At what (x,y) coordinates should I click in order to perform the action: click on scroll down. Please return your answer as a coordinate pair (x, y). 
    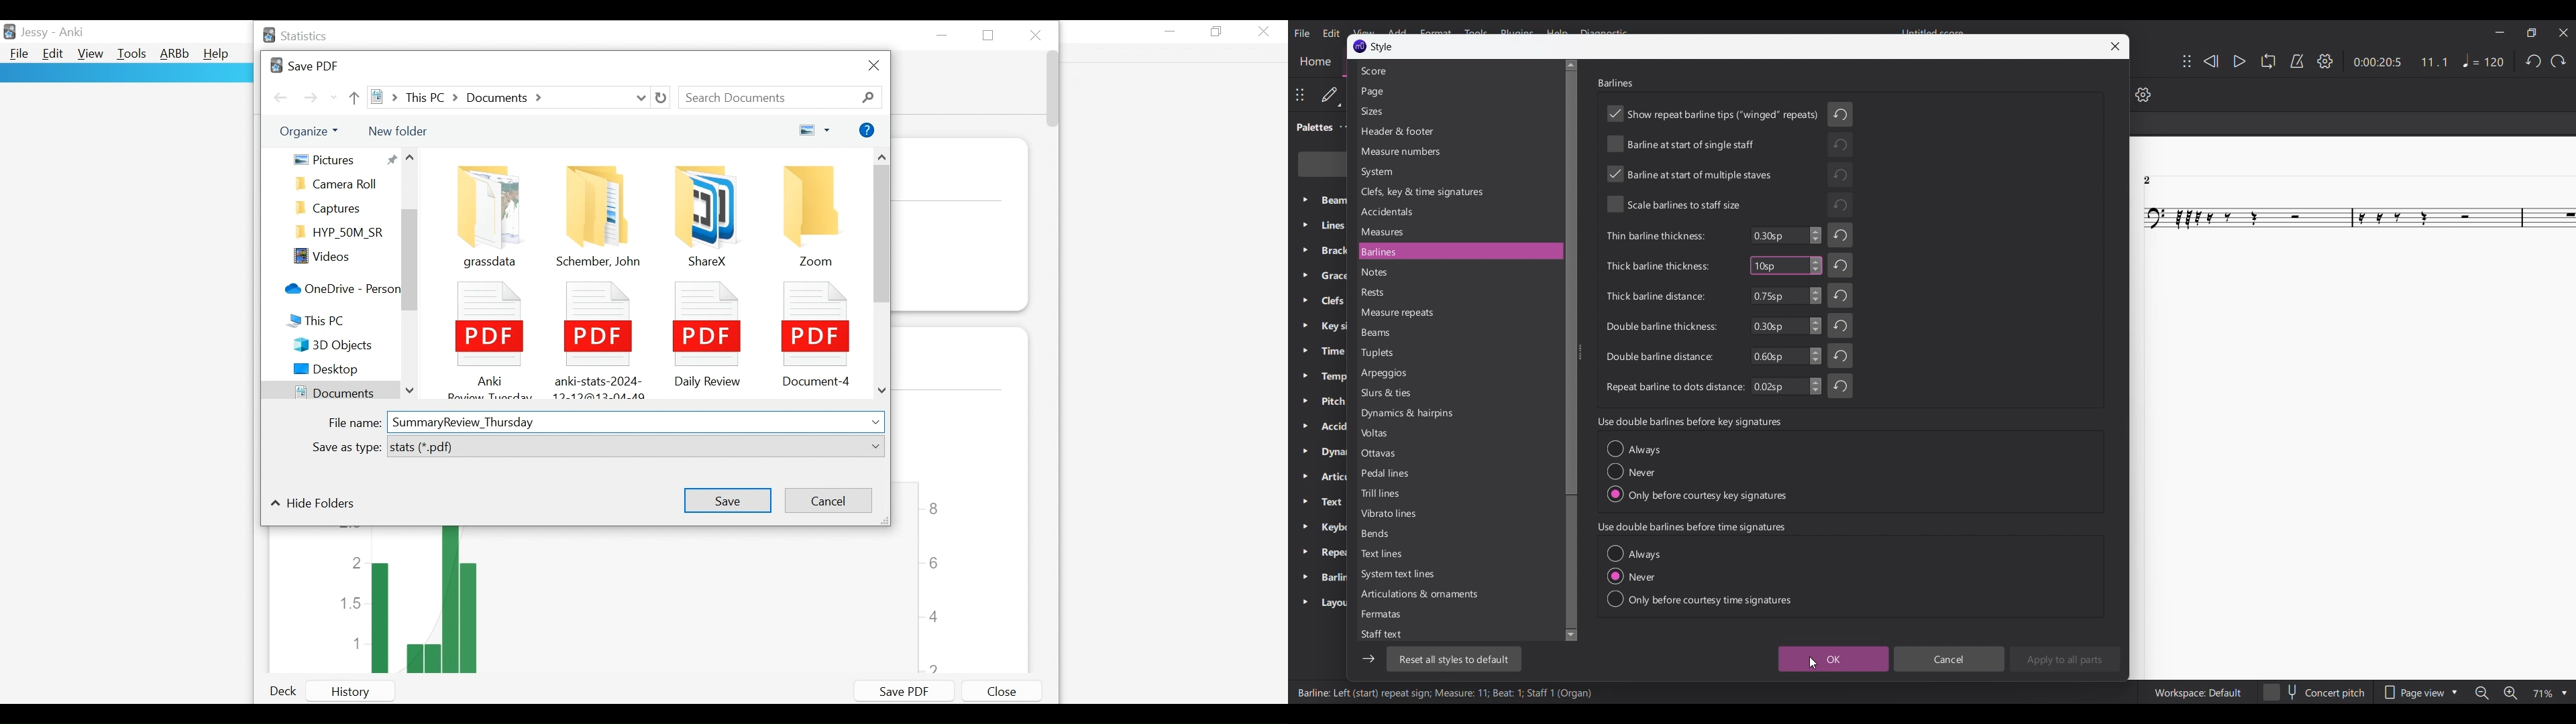
    Looking at the image, I should click on (411, 387).